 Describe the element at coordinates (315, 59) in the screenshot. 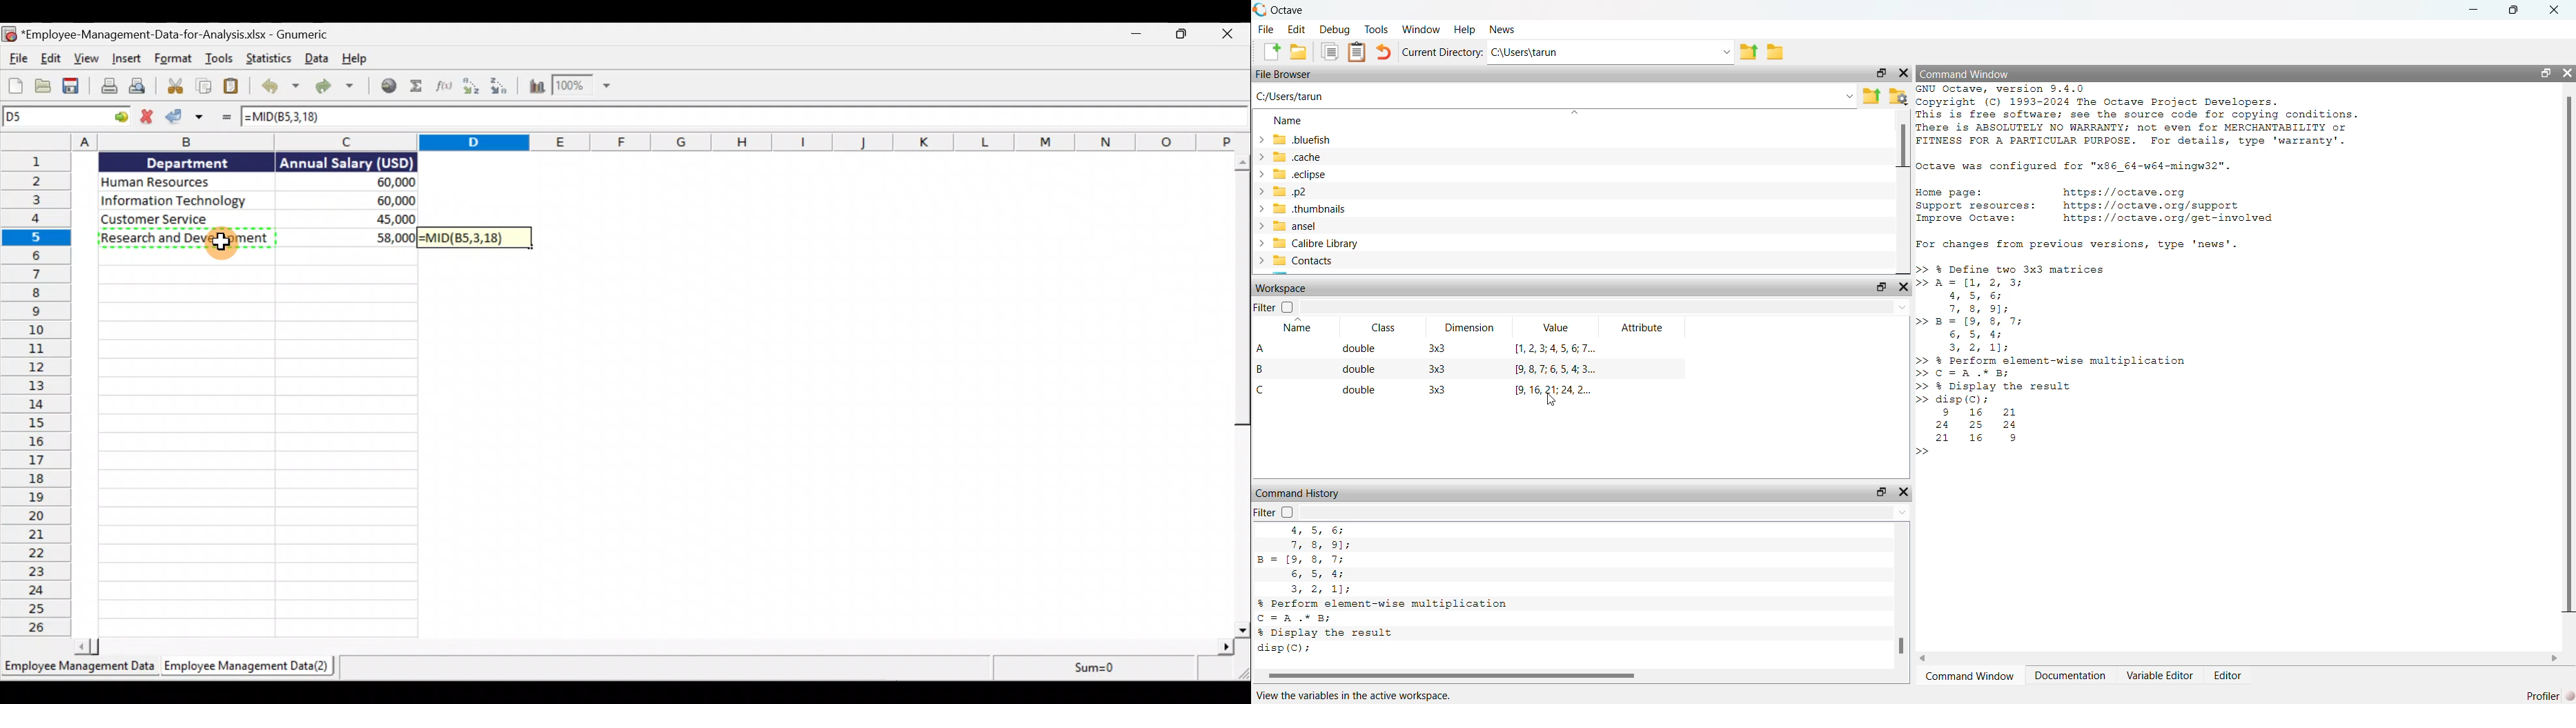

I see `Data` at that location.